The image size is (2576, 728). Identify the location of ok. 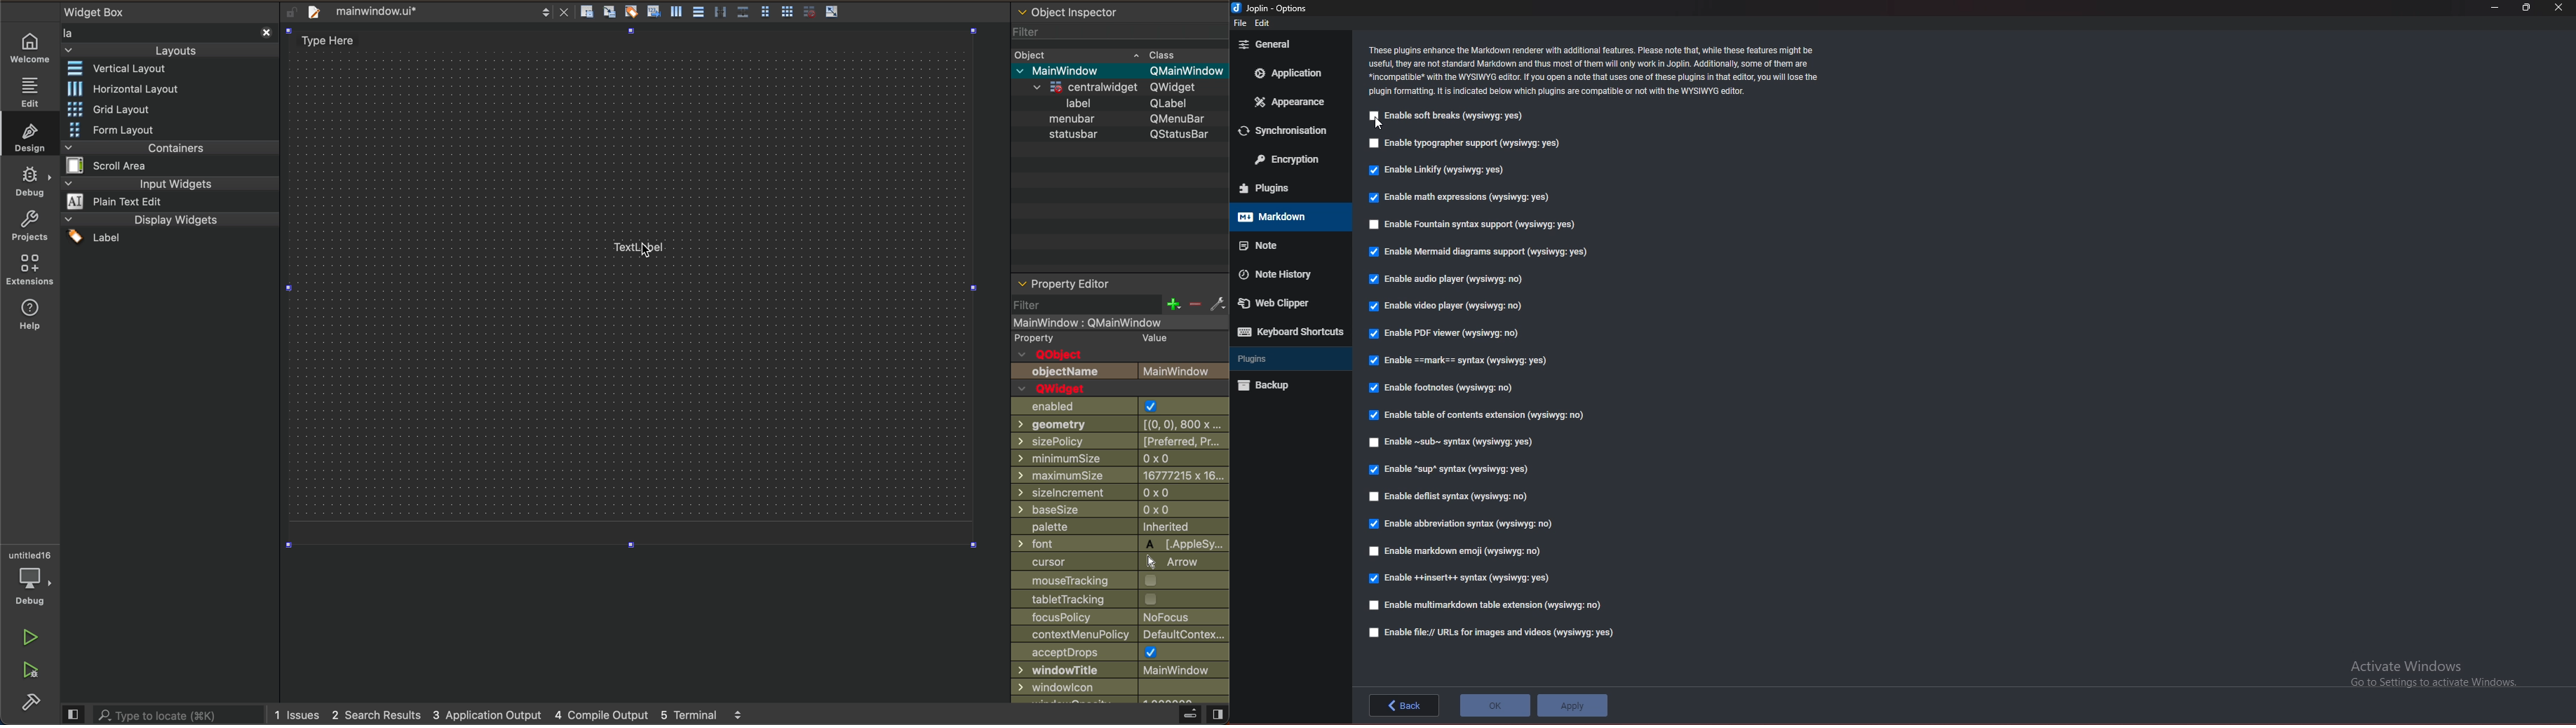
(1495, 705).